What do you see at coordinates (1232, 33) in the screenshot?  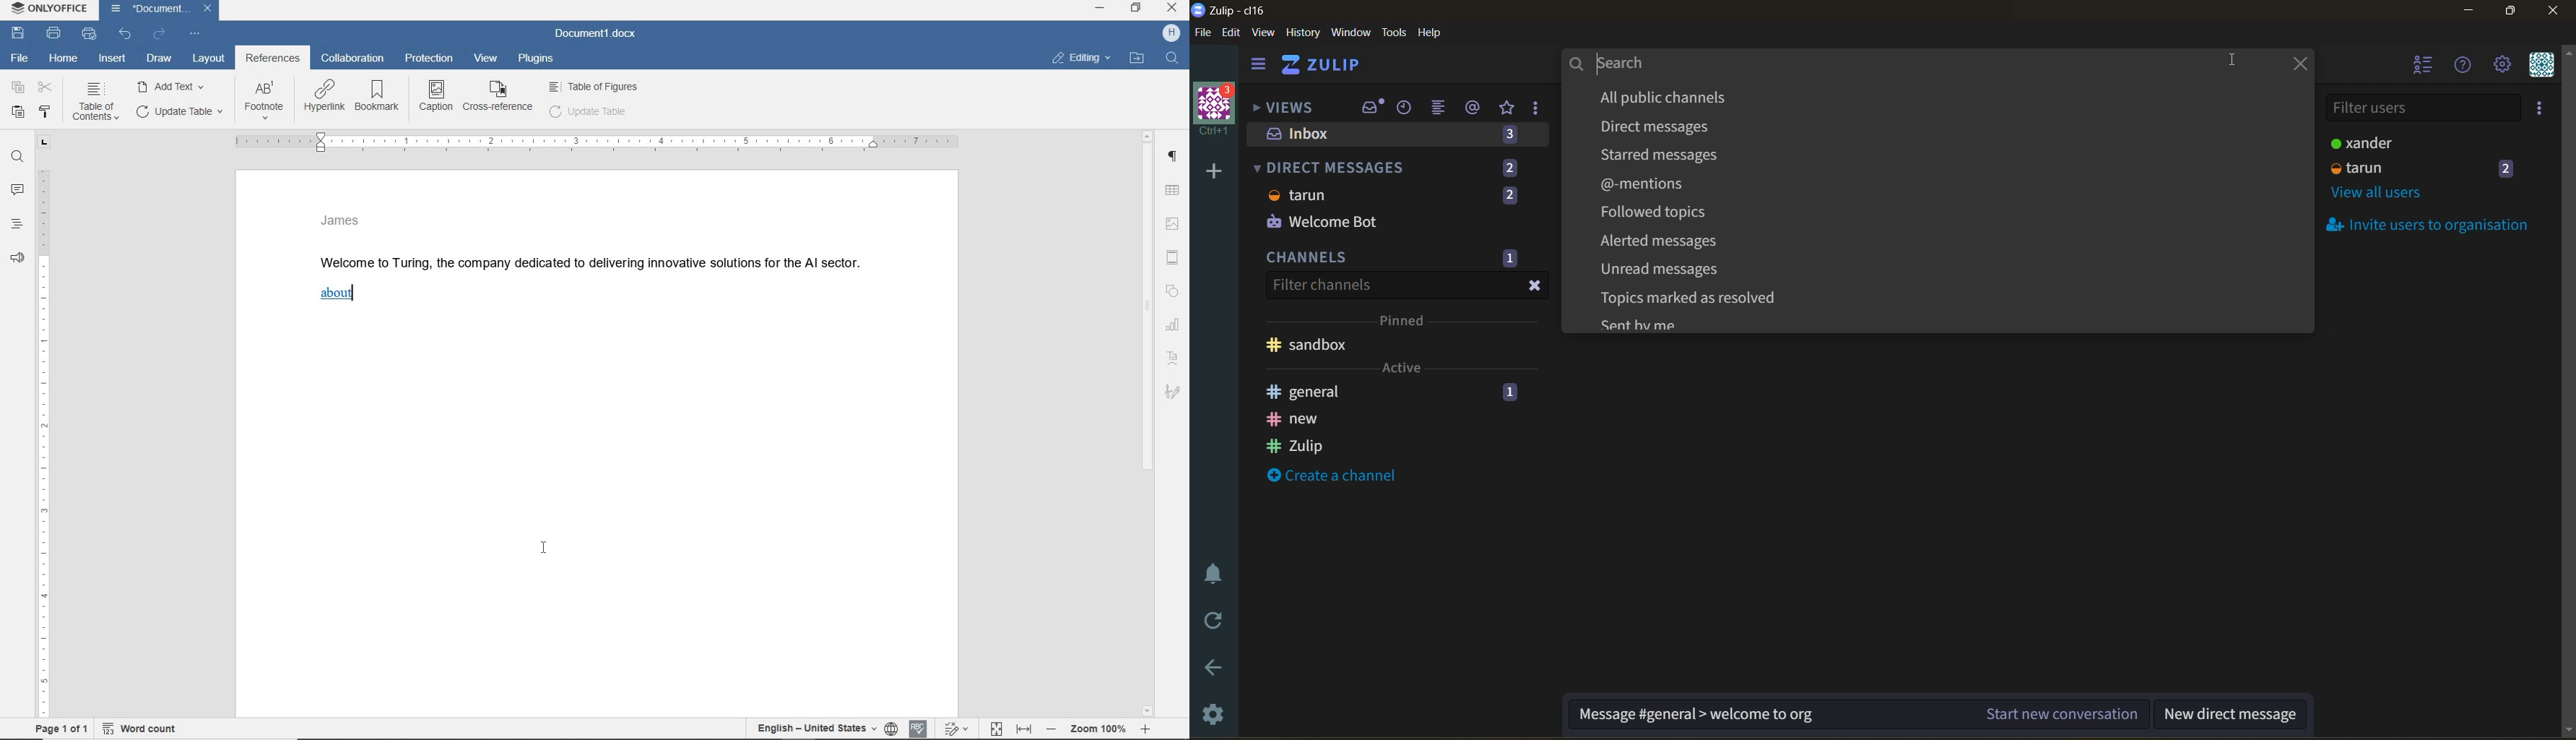 I see `edit` at bounding box center [1232, 33].